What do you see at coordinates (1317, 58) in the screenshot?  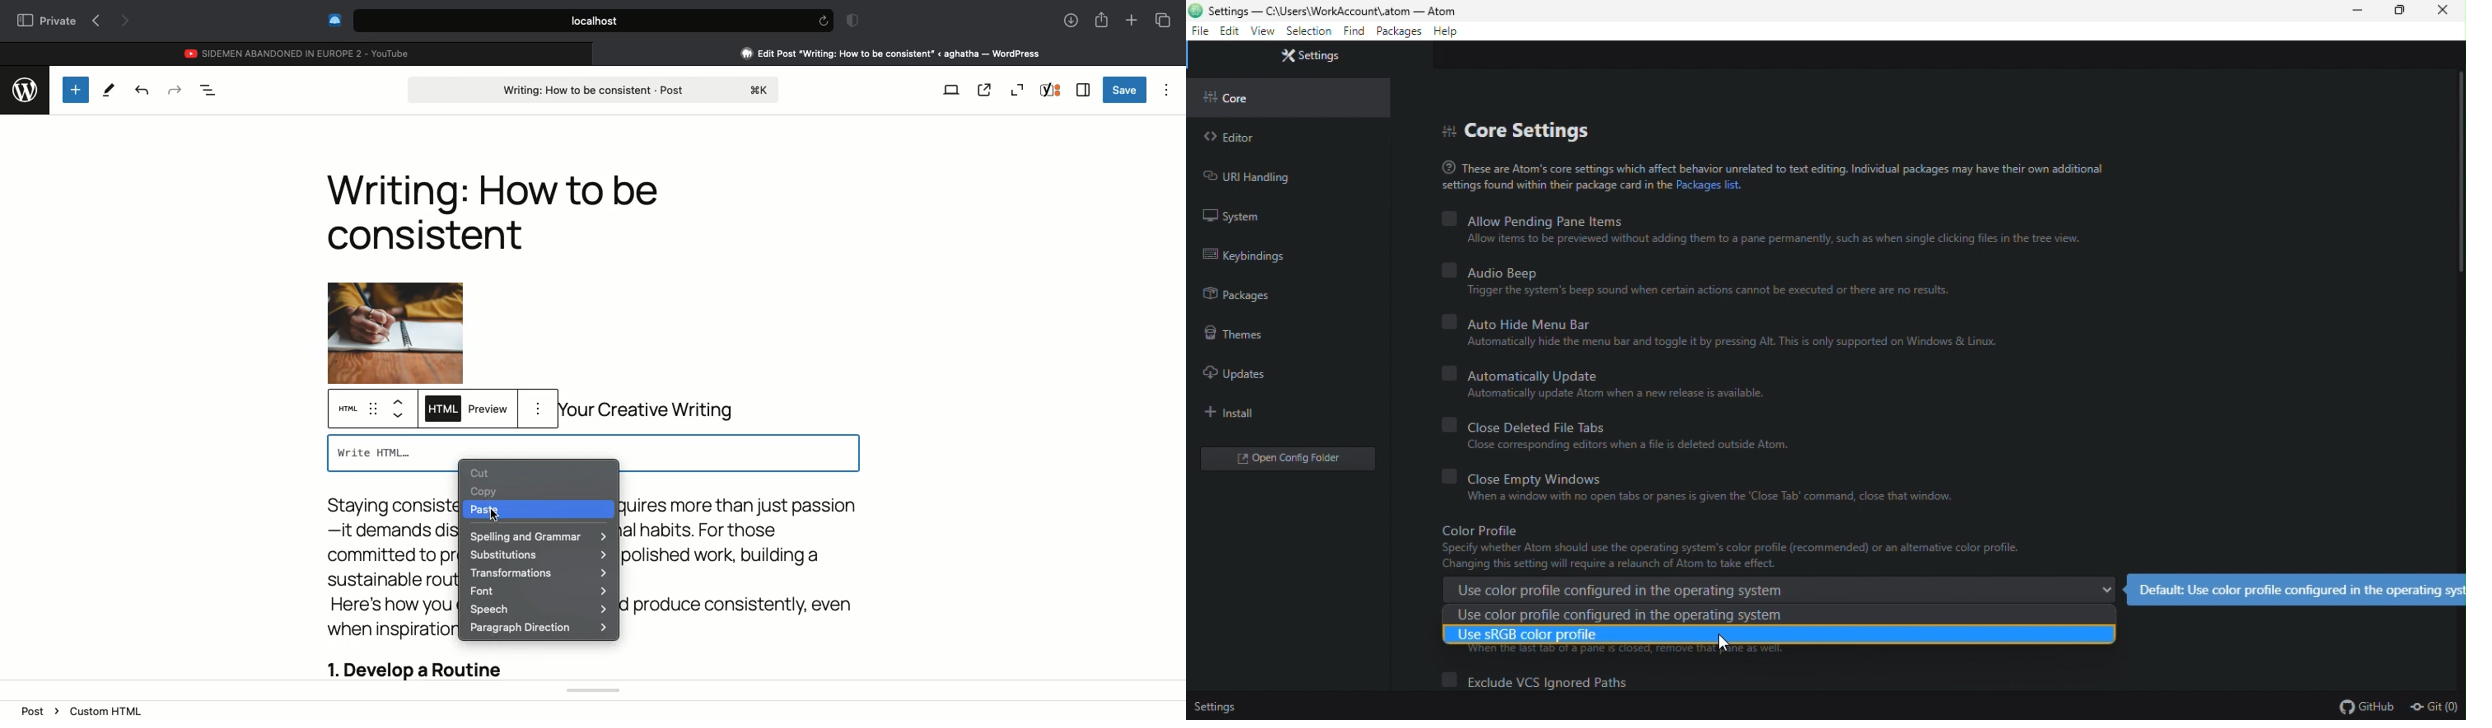 I see `settings` at bounding box center [1317, 58].